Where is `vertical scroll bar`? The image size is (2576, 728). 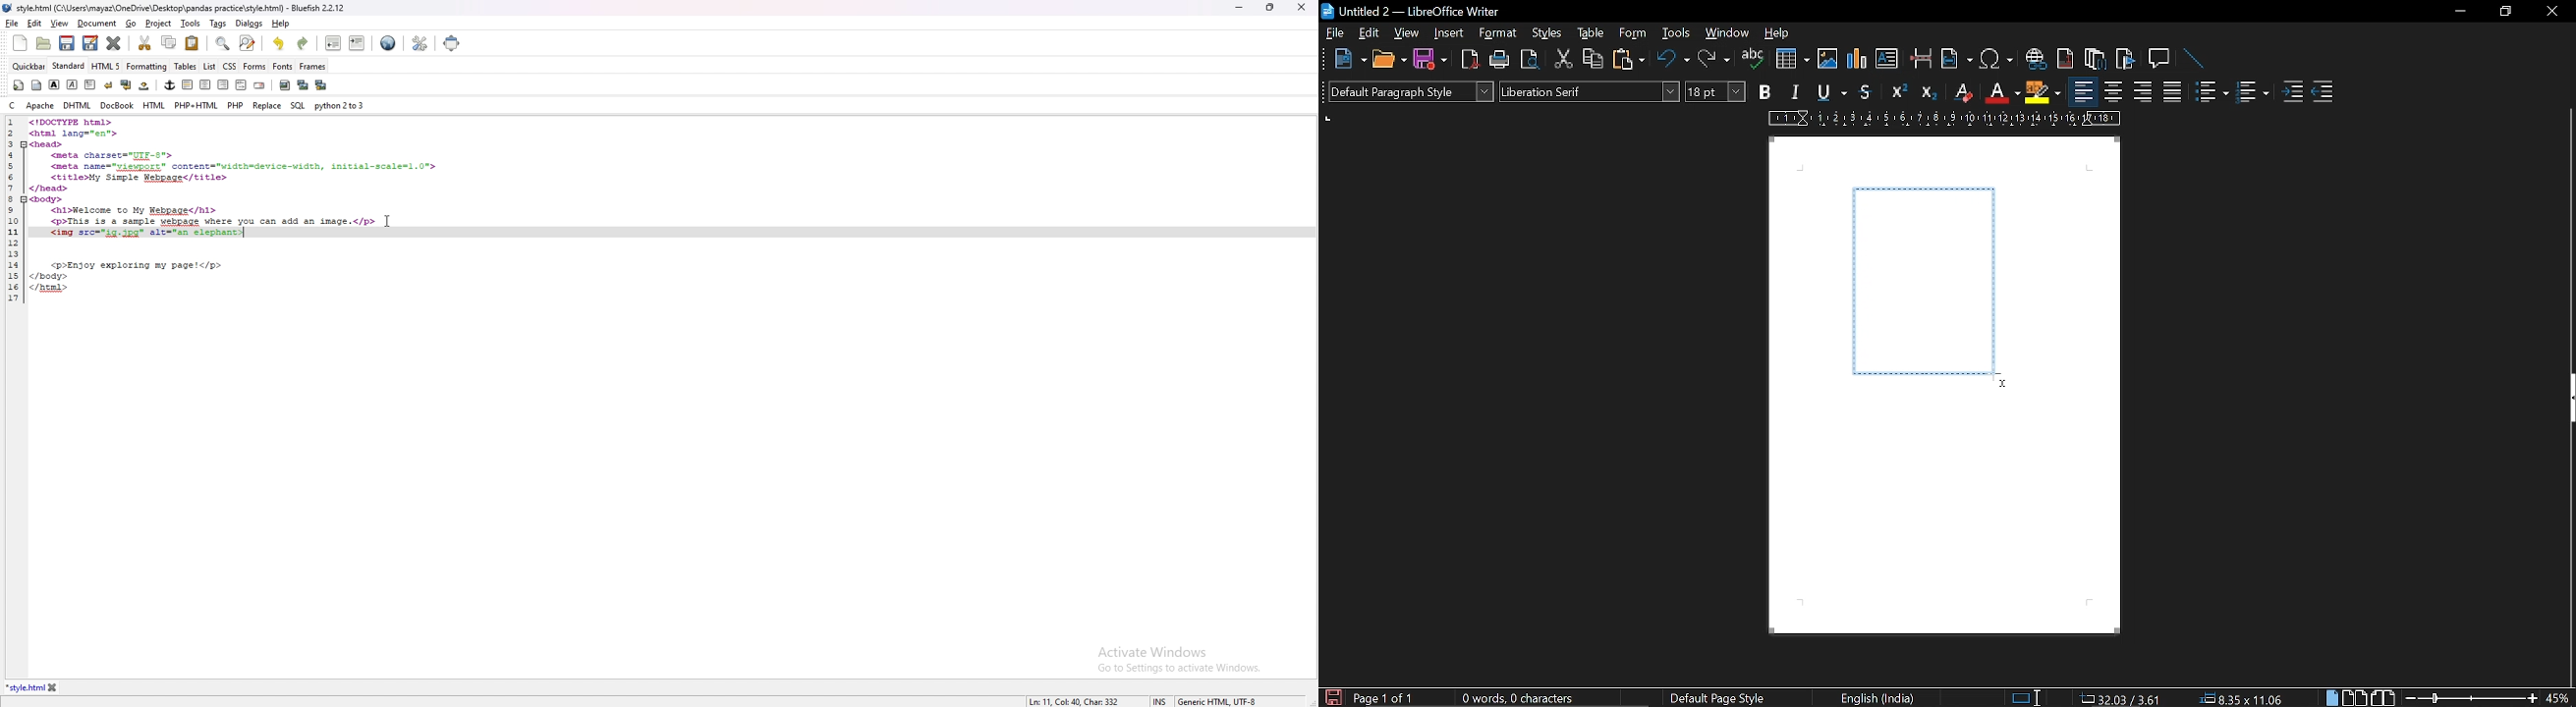
vertical scroll bar is located at coordinates (2568, 238).